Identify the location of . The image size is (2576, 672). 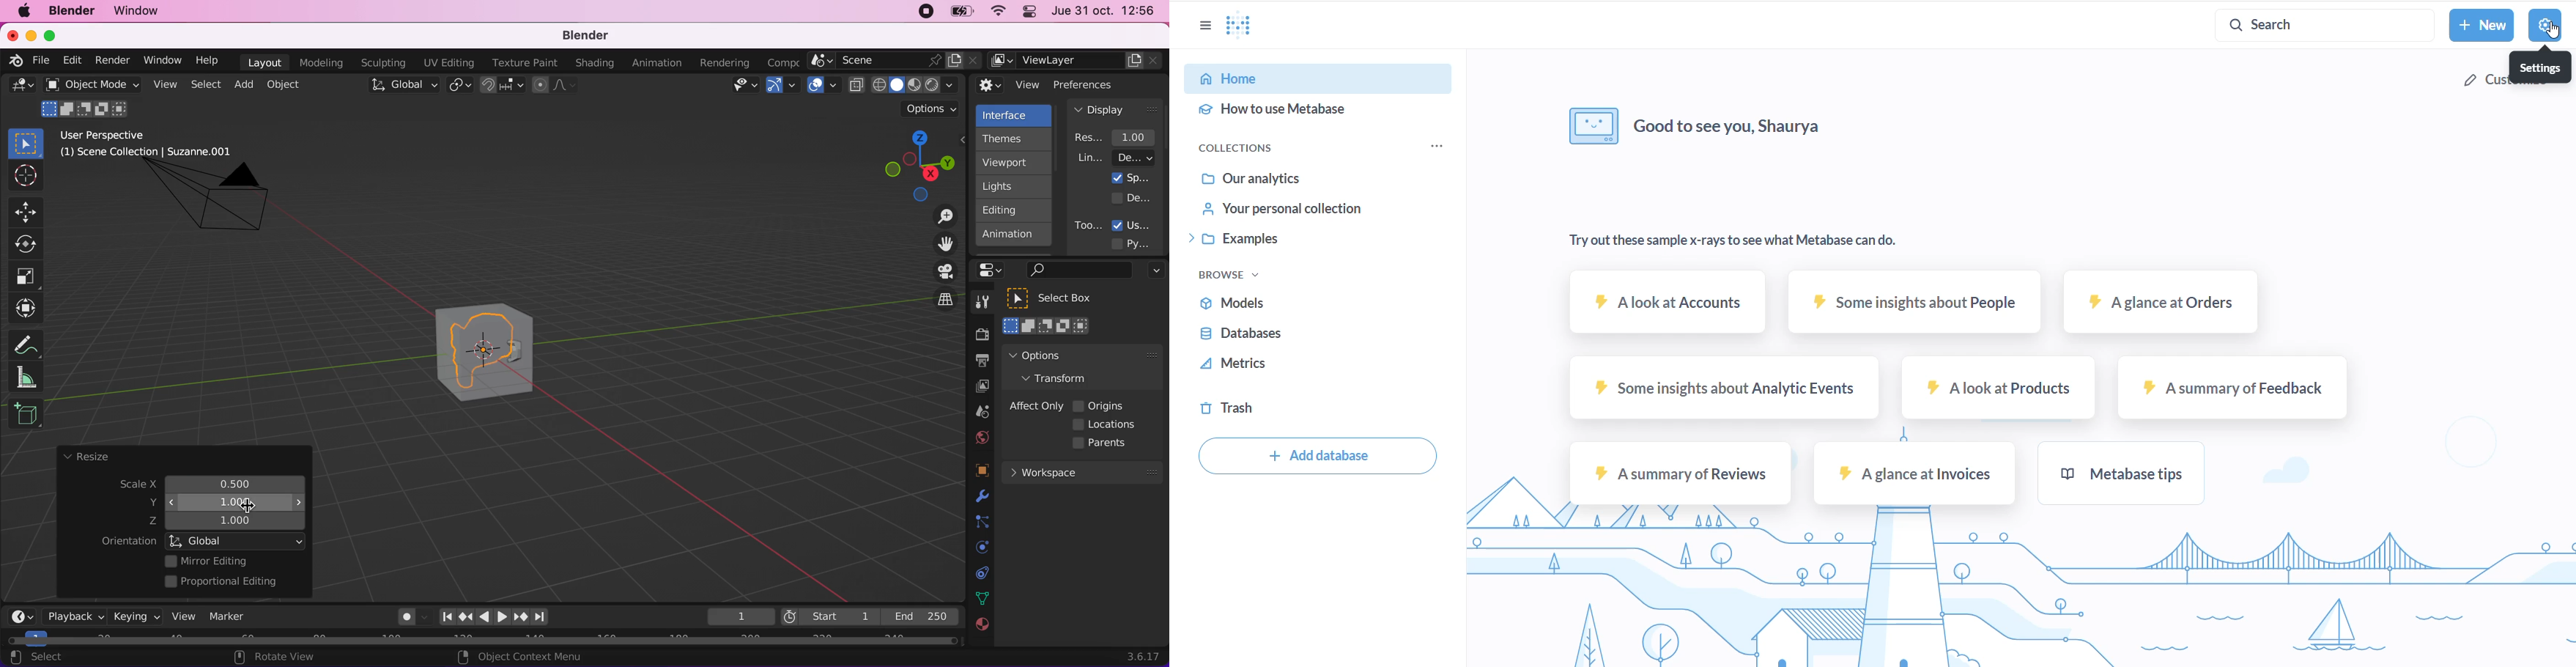
(30, 210).